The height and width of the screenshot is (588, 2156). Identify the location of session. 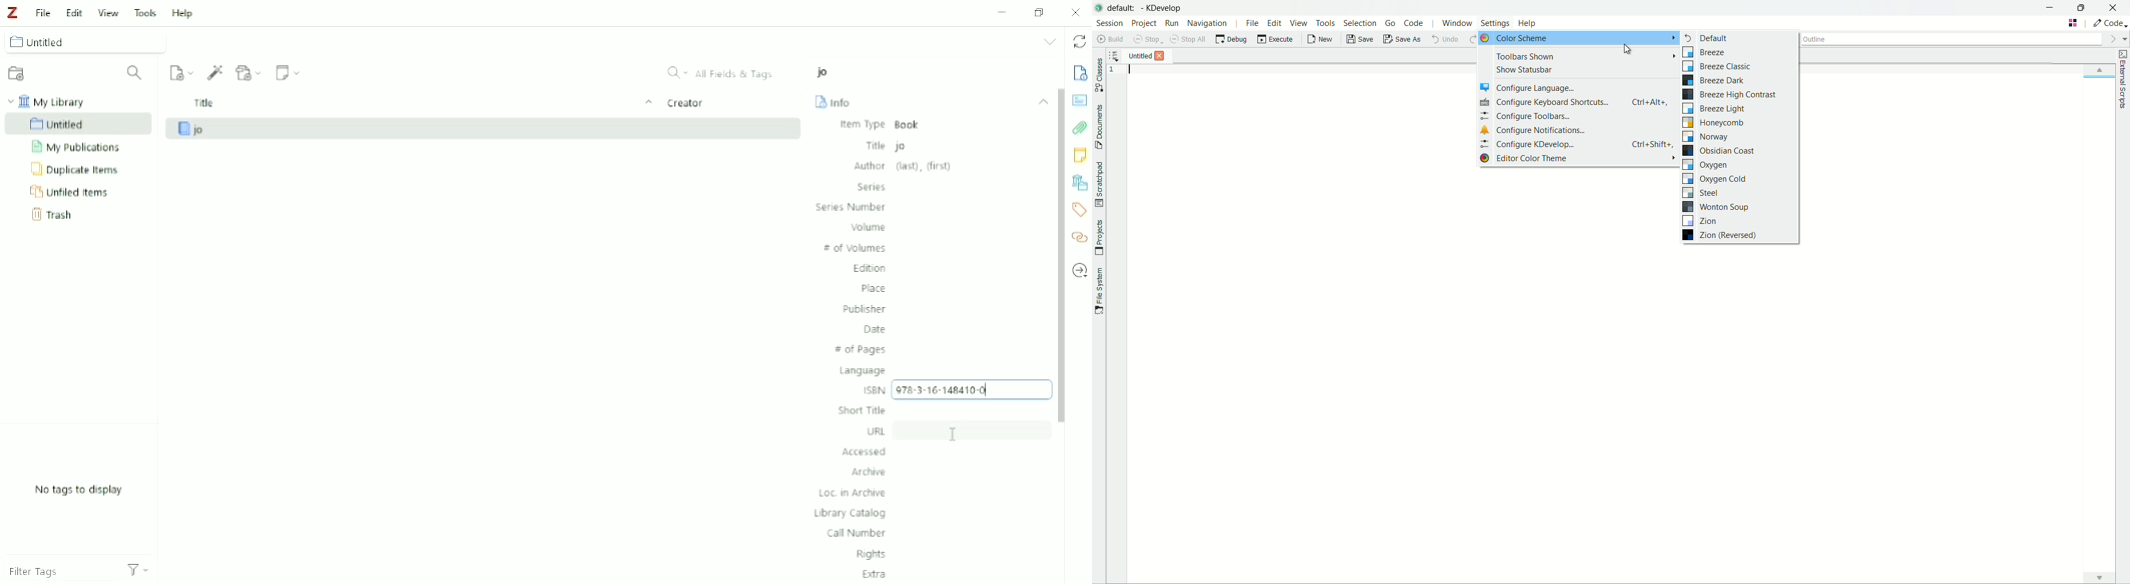
(1110, 23).